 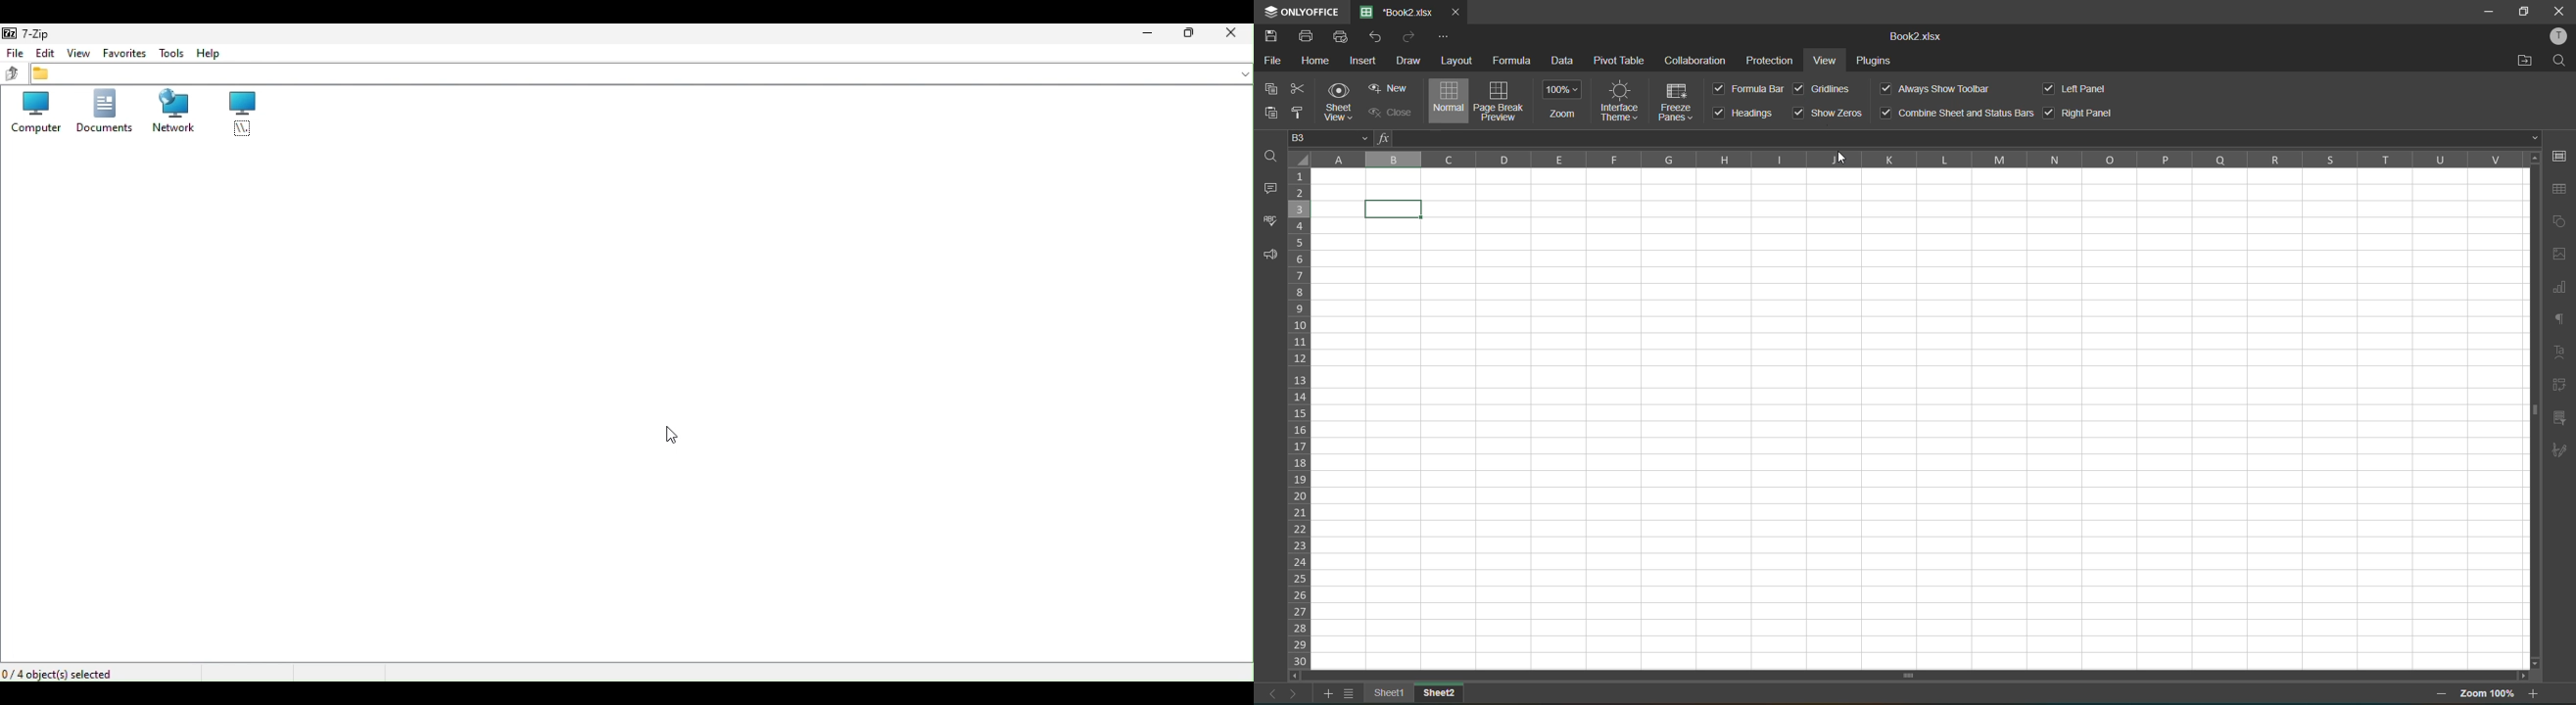 I want to click on Home, so click(x=1316, y=61).